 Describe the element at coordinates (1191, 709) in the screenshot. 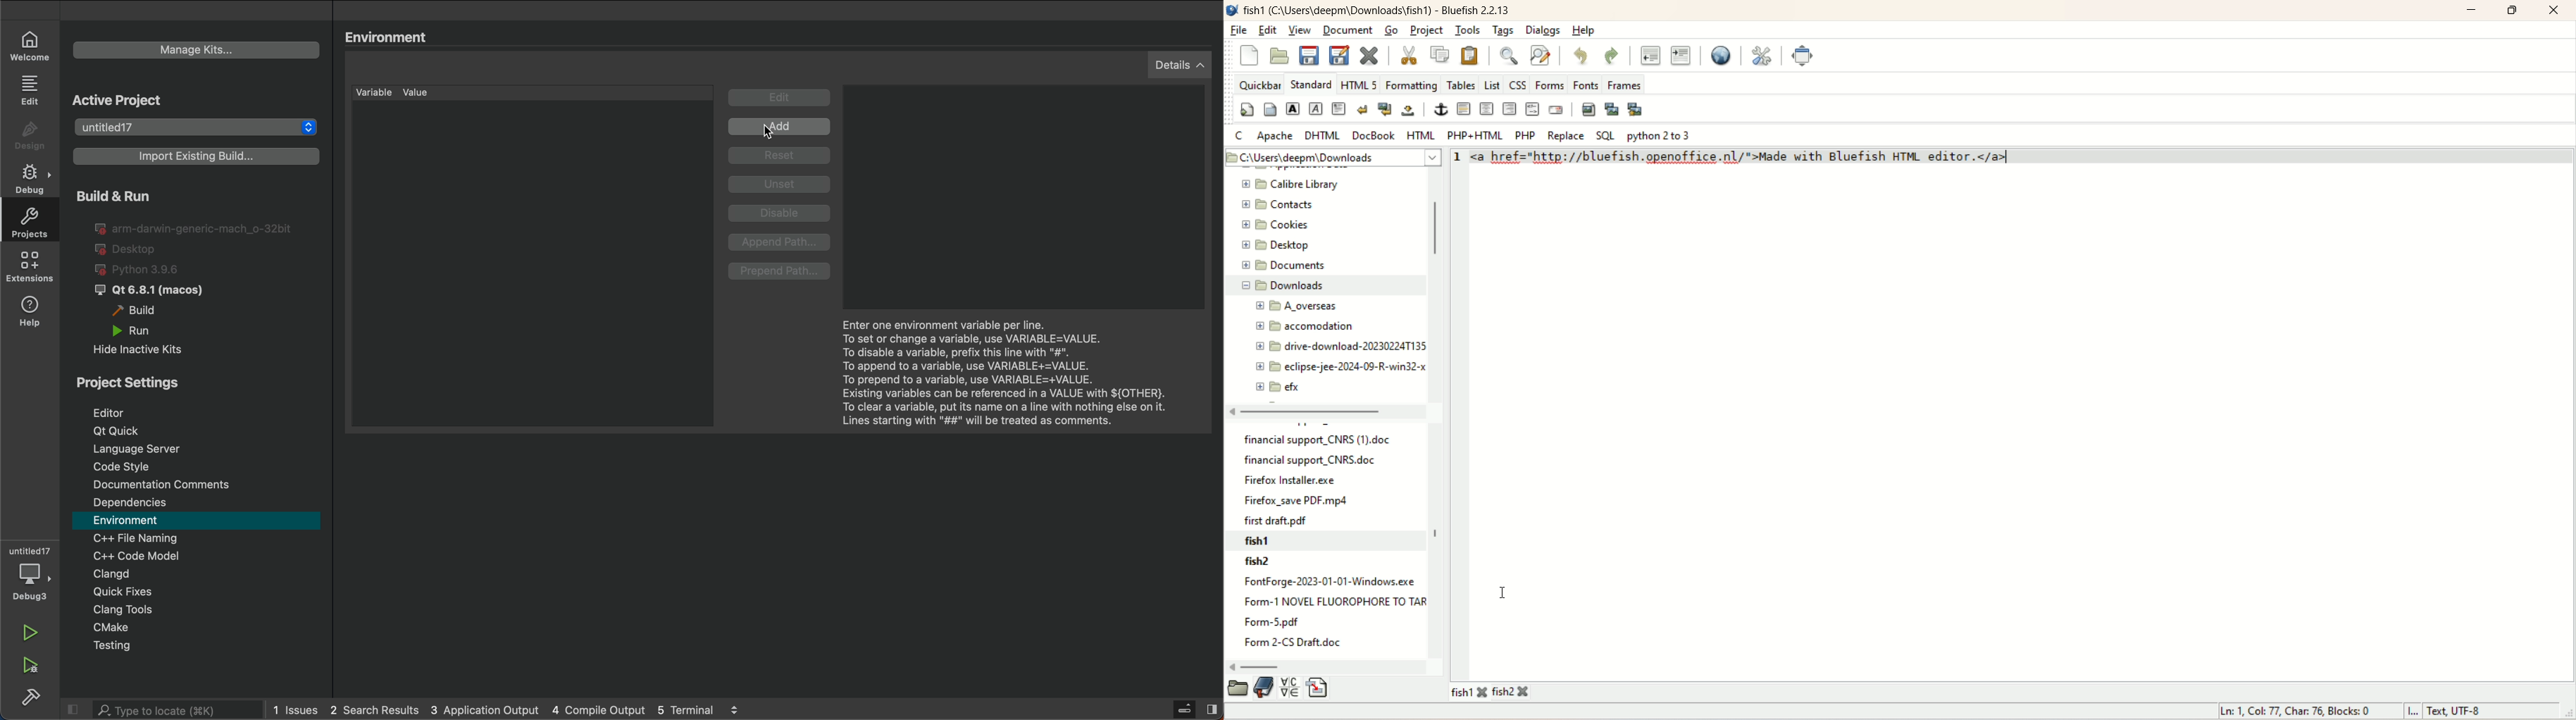

I see `toggle sidebar` at that location.